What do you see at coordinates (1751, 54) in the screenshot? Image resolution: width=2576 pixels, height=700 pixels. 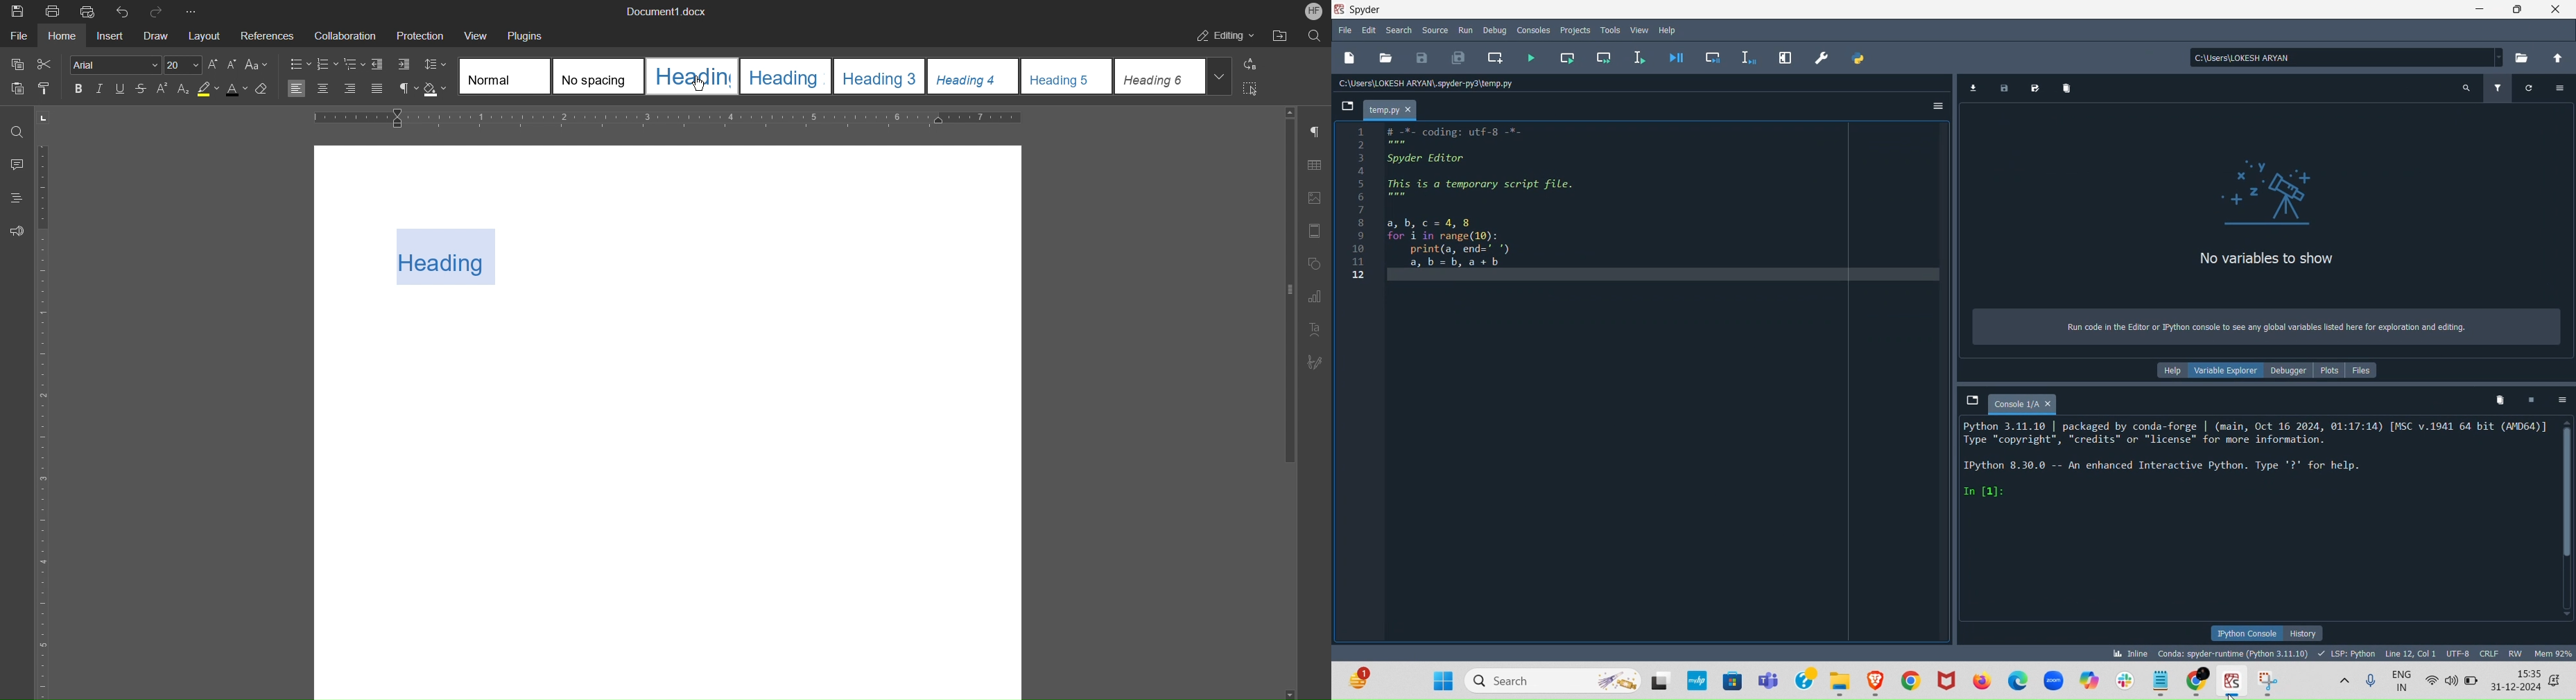 I see `Debug selection or current line` at bounding box center [1751, 54].